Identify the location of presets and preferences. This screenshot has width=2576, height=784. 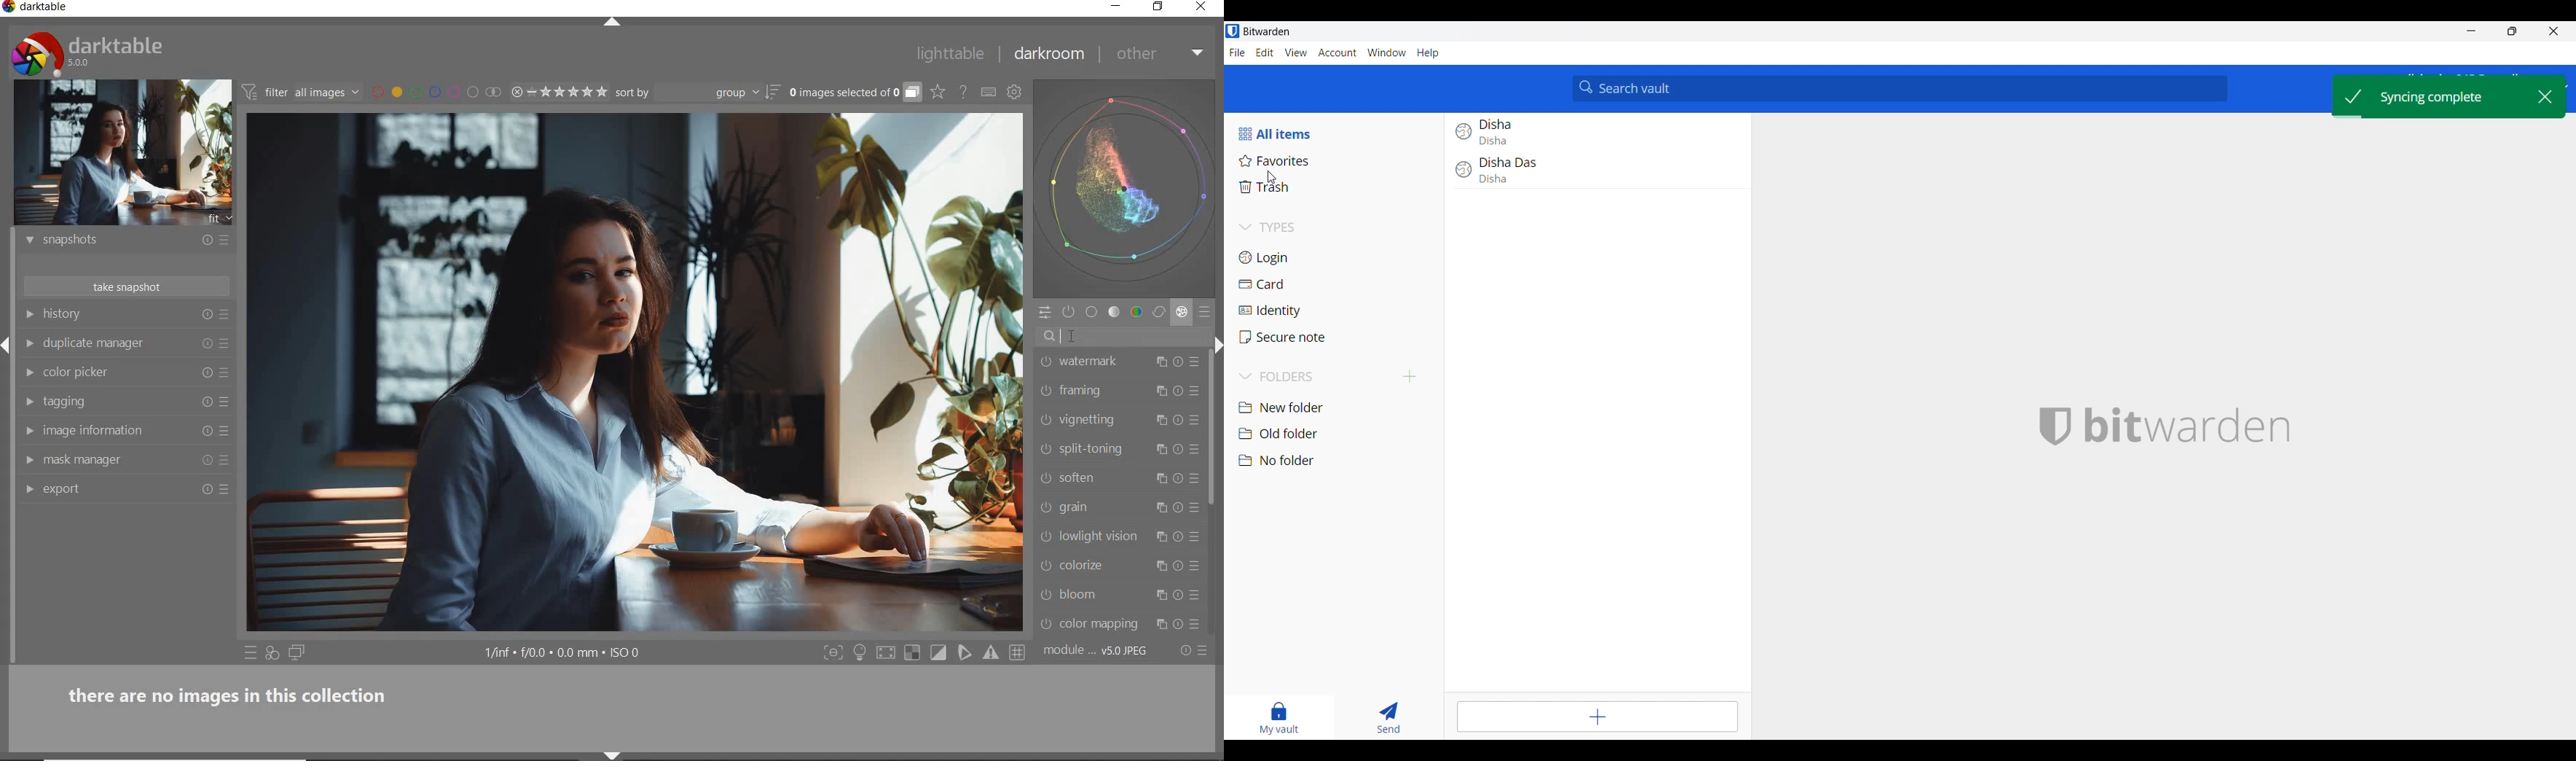
(224, 315).